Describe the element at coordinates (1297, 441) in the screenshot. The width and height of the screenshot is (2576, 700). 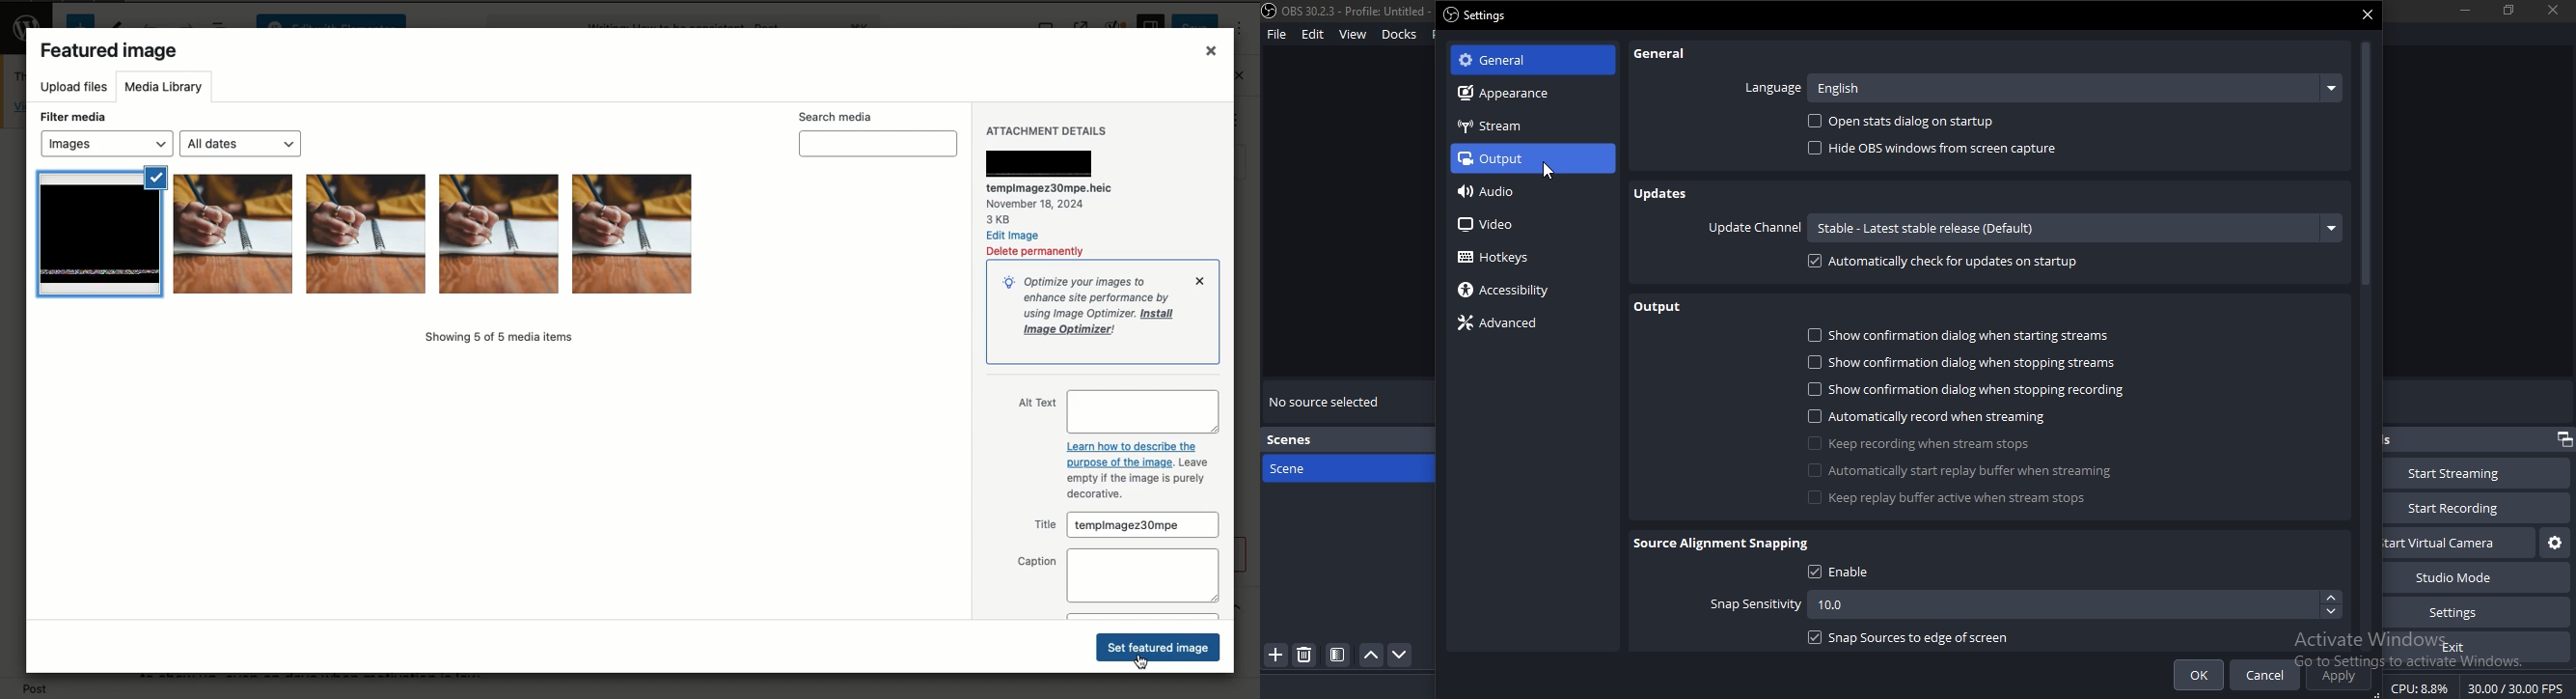
I see `scenes` at that location.